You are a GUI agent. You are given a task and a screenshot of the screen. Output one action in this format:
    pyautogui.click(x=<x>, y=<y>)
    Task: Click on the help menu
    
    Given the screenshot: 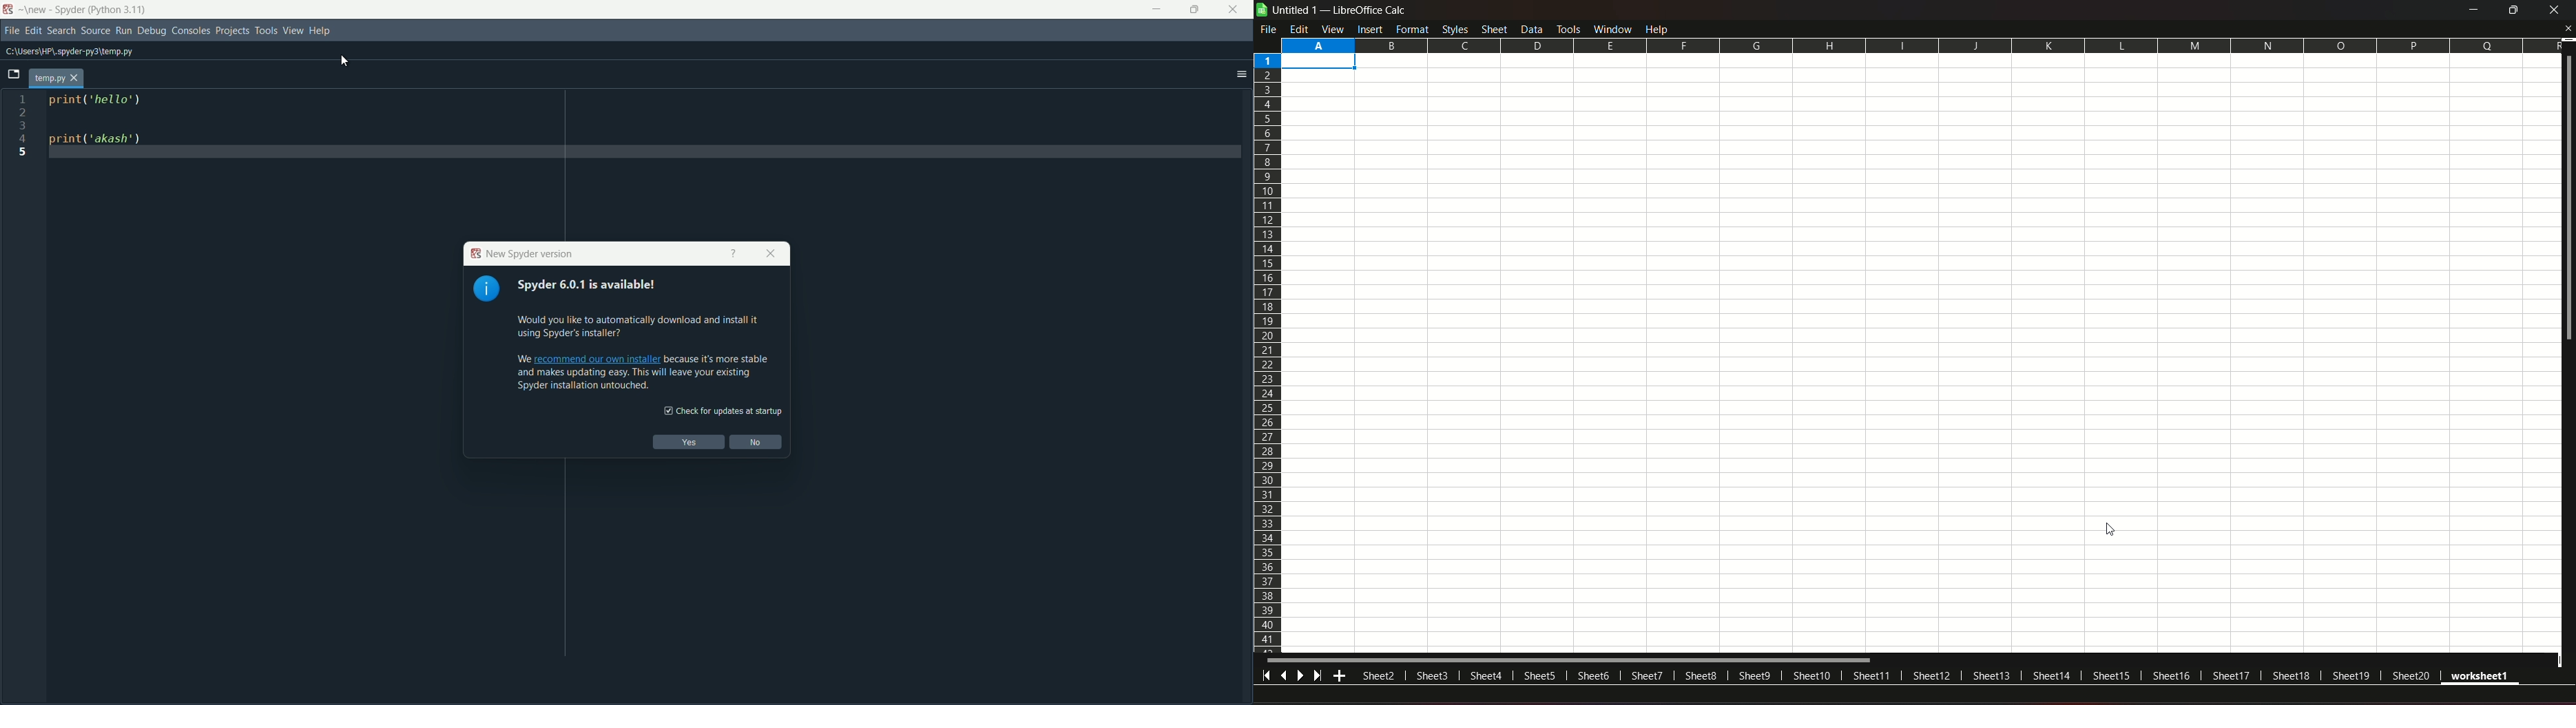 What is the action you would take?
    pyautogui.click(x=319, y=32)
    